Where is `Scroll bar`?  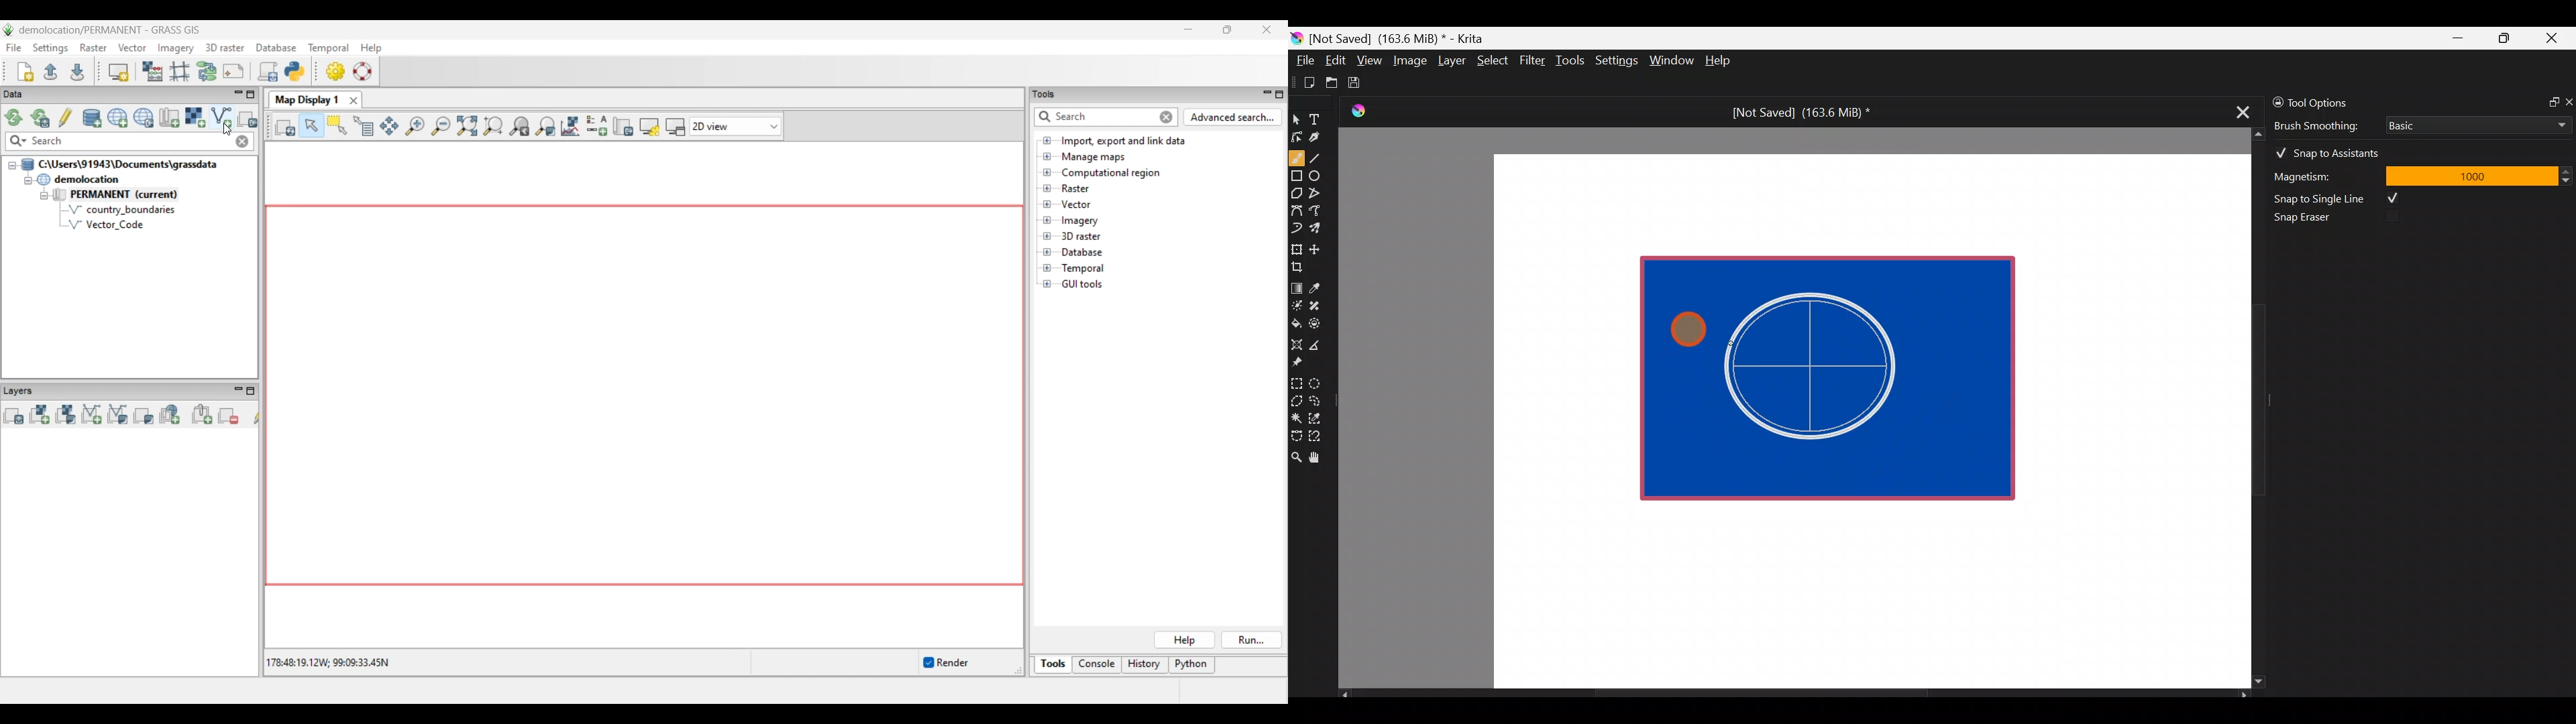 Scroll bar is located at coordinates (1794, 695).